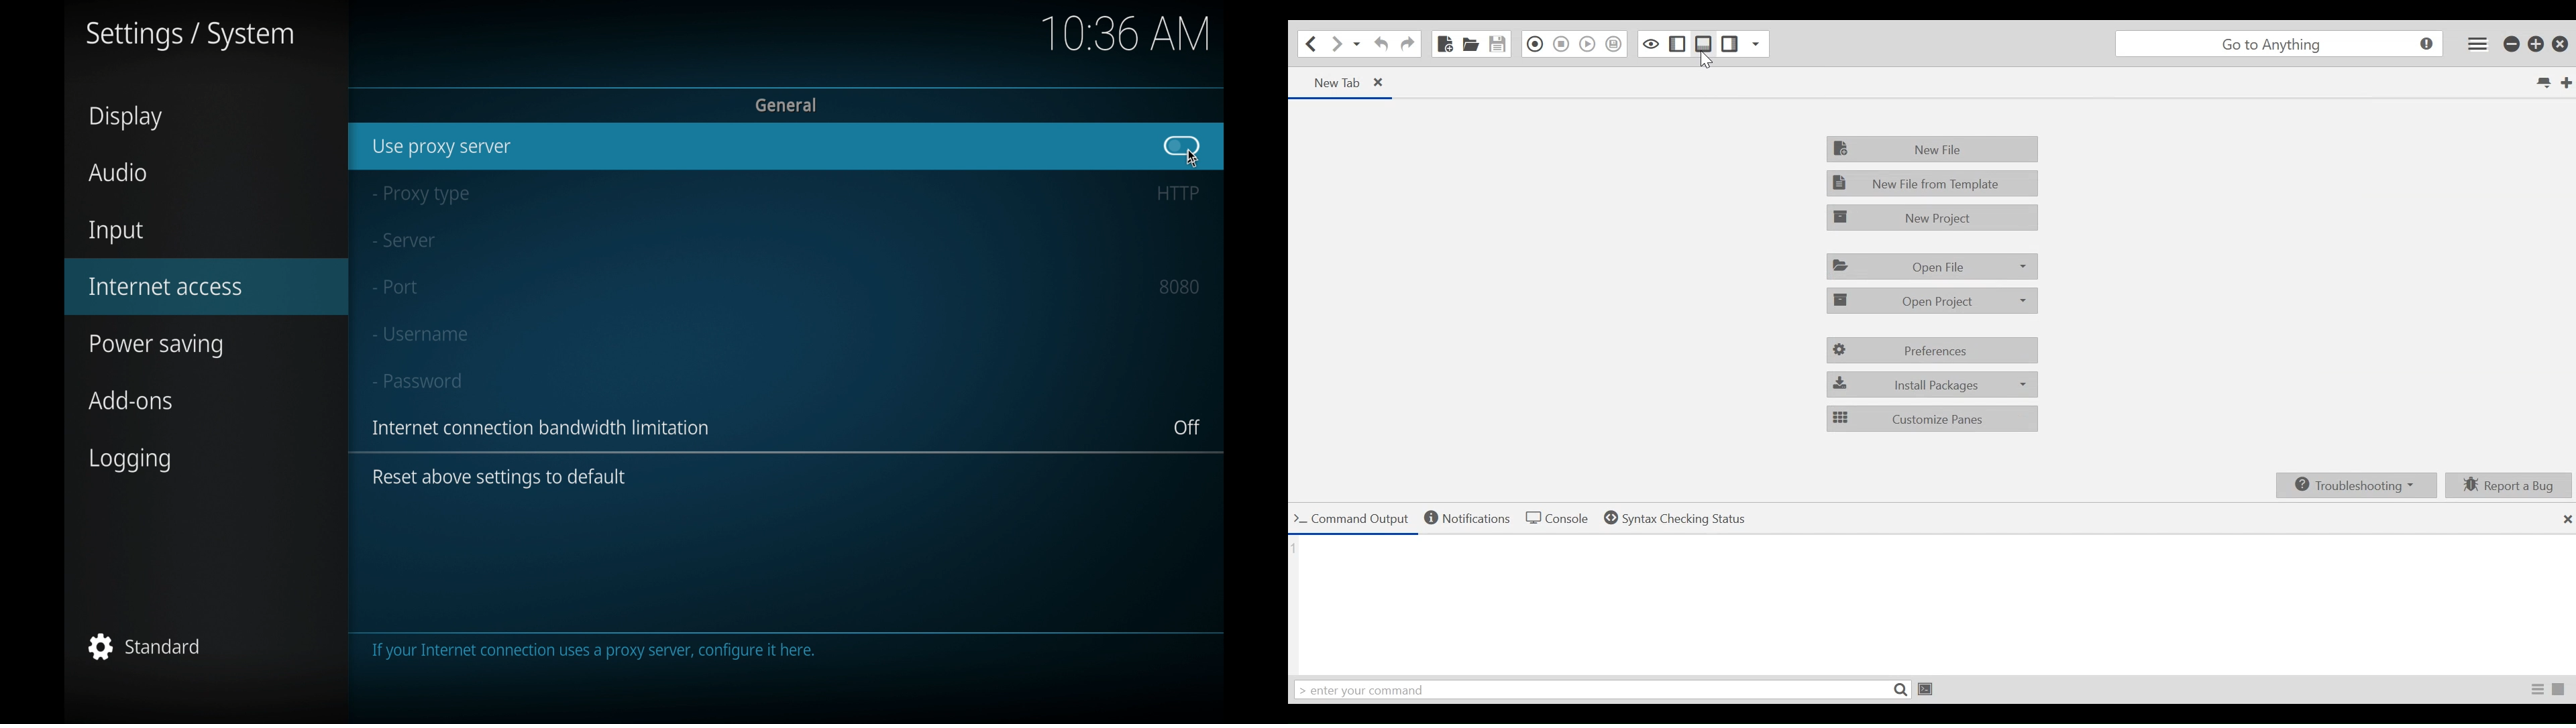 The width and height of the screenshot is (2576, 728). I want to click on Notifications, so click(1470, 520).